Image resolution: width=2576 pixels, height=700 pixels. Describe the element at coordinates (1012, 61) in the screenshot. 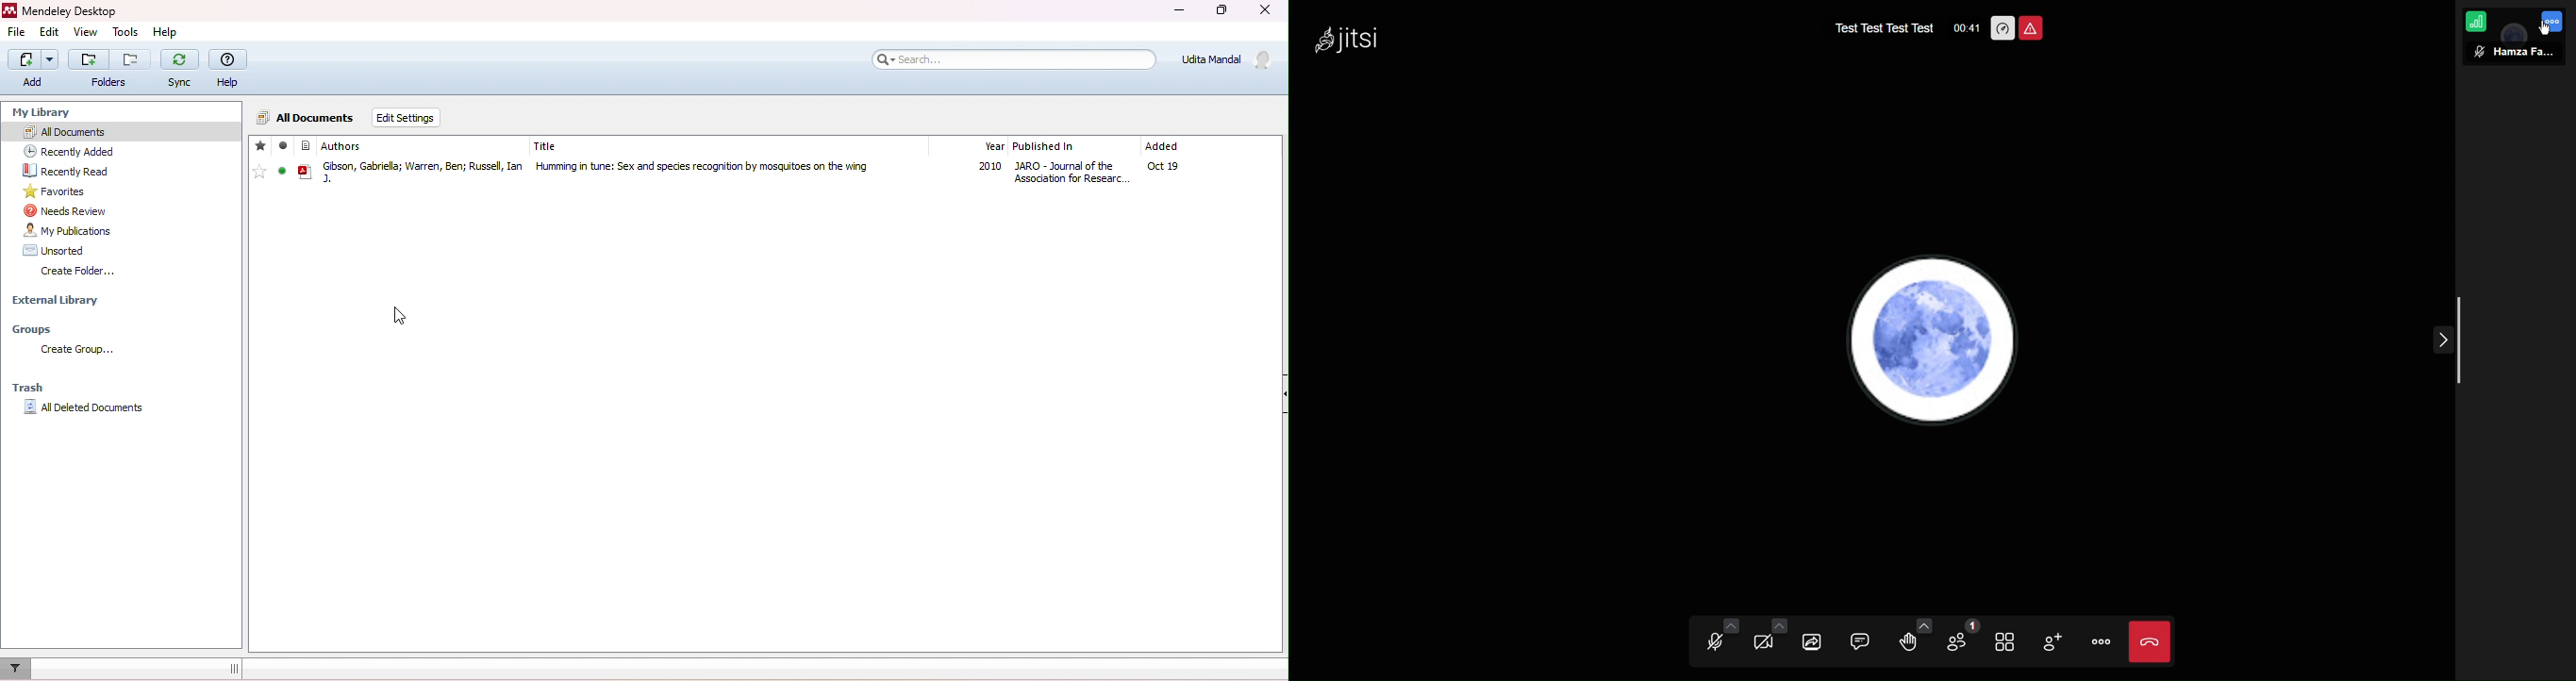

I see `search` at that location.